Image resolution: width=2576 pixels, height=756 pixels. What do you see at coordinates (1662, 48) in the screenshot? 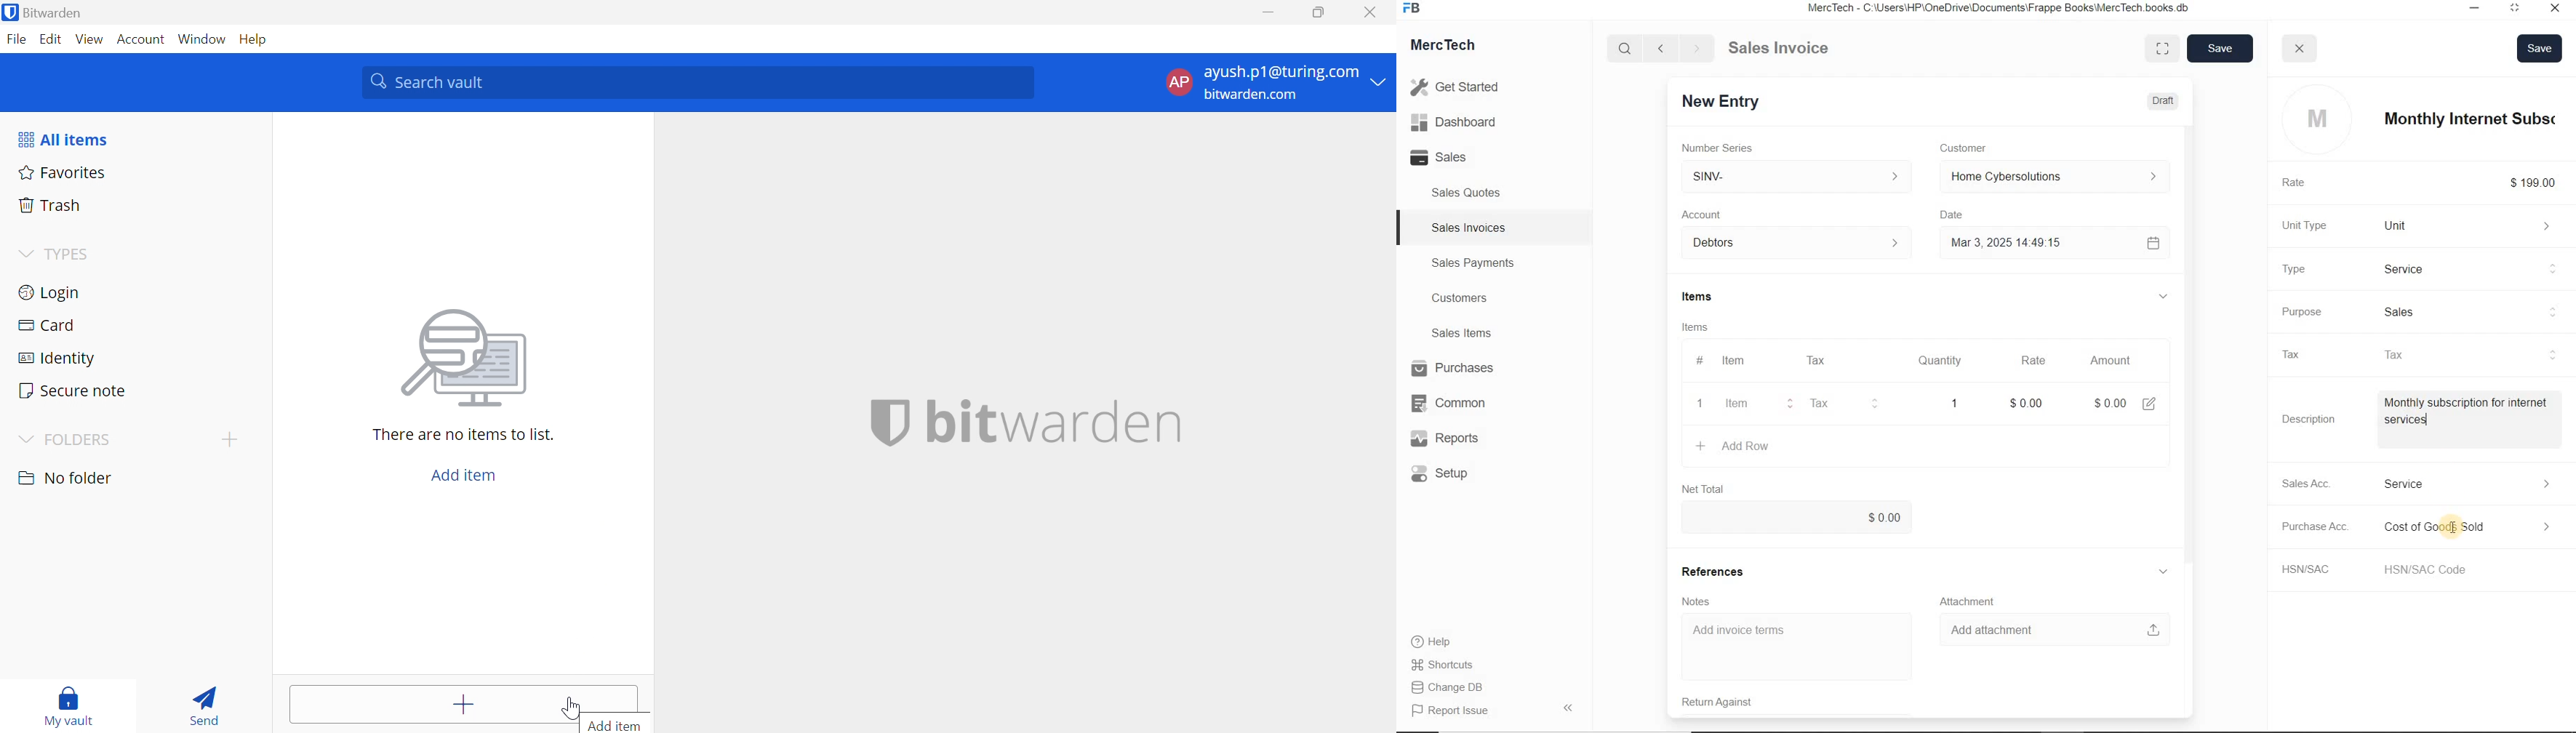
I see `Go back` at bounding box center [1662, 48].